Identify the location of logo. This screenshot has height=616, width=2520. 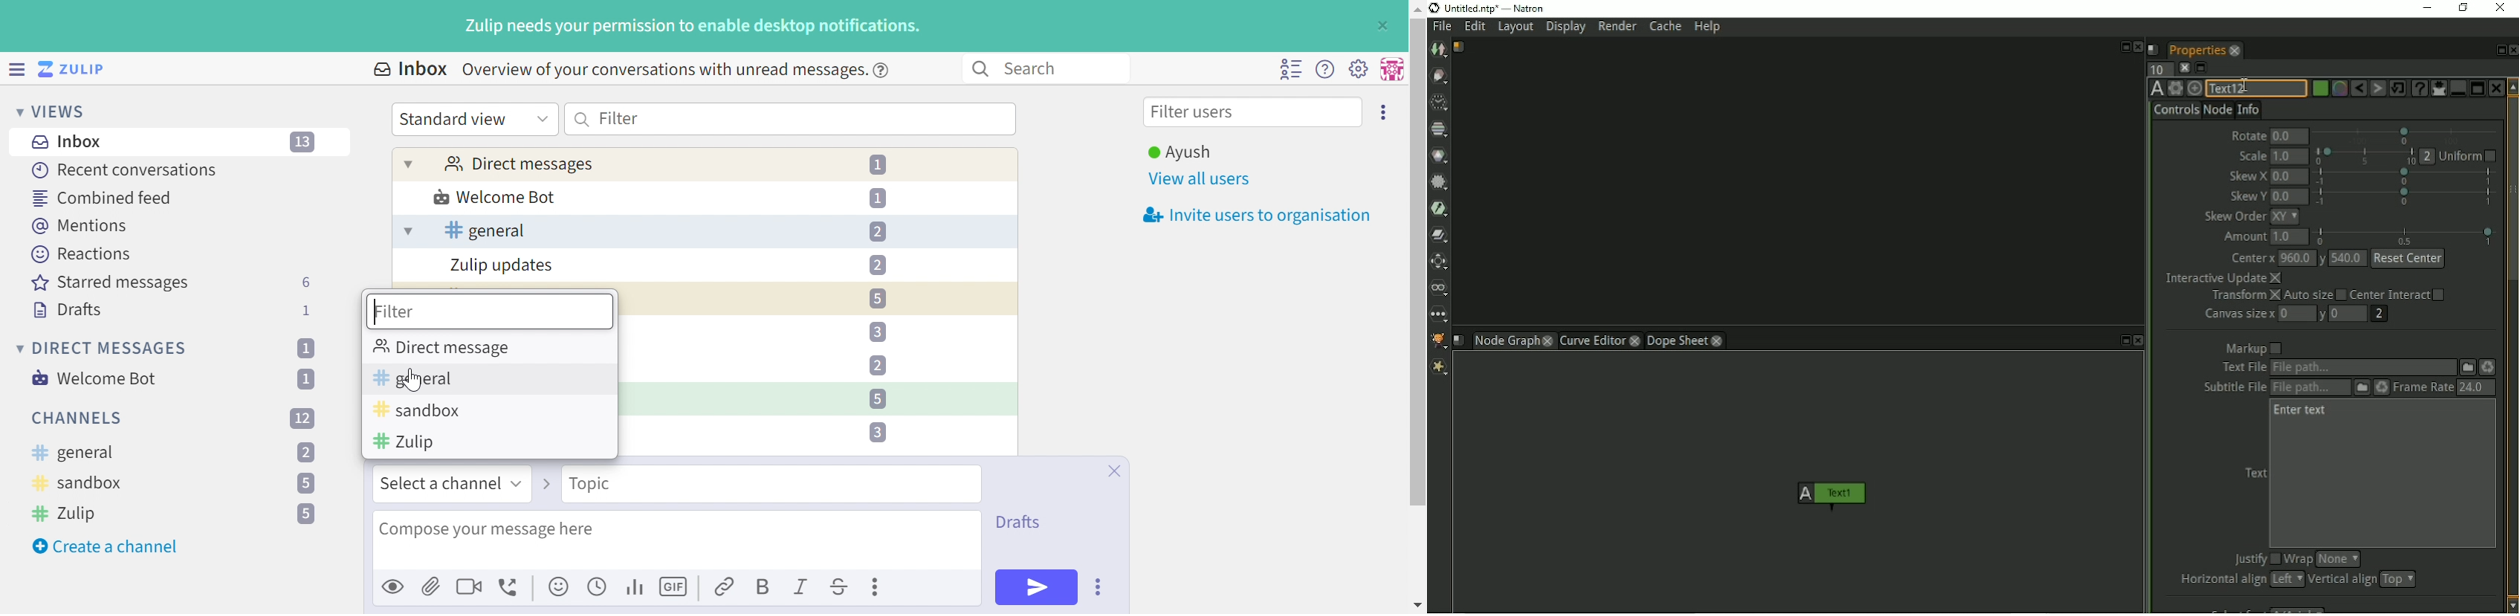
(1434, 8).